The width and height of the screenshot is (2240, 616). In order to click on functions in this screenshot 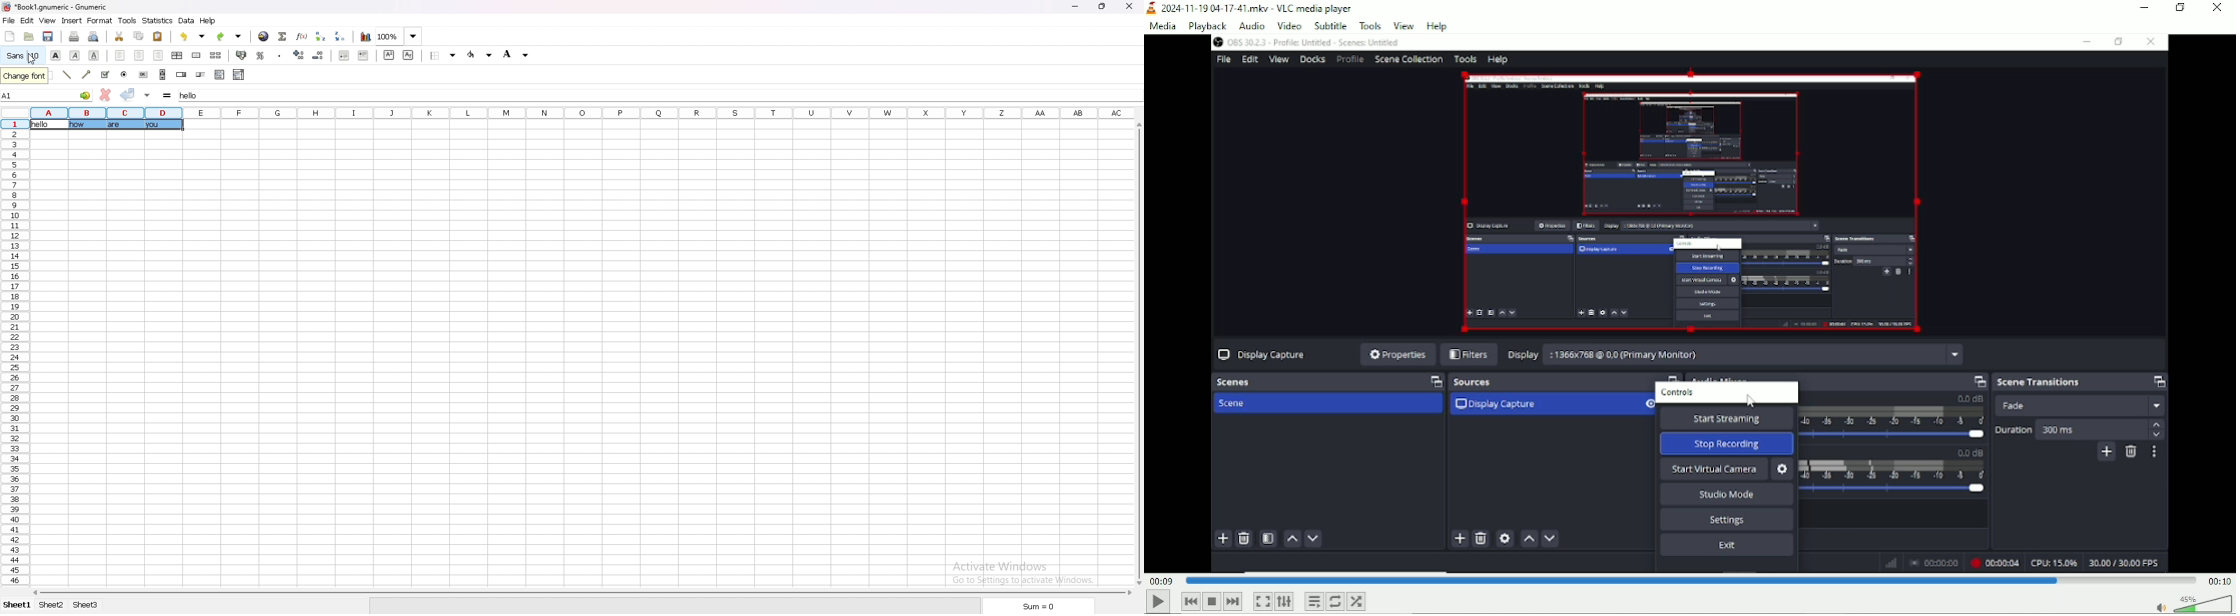, I will do `click(302, 36)`.